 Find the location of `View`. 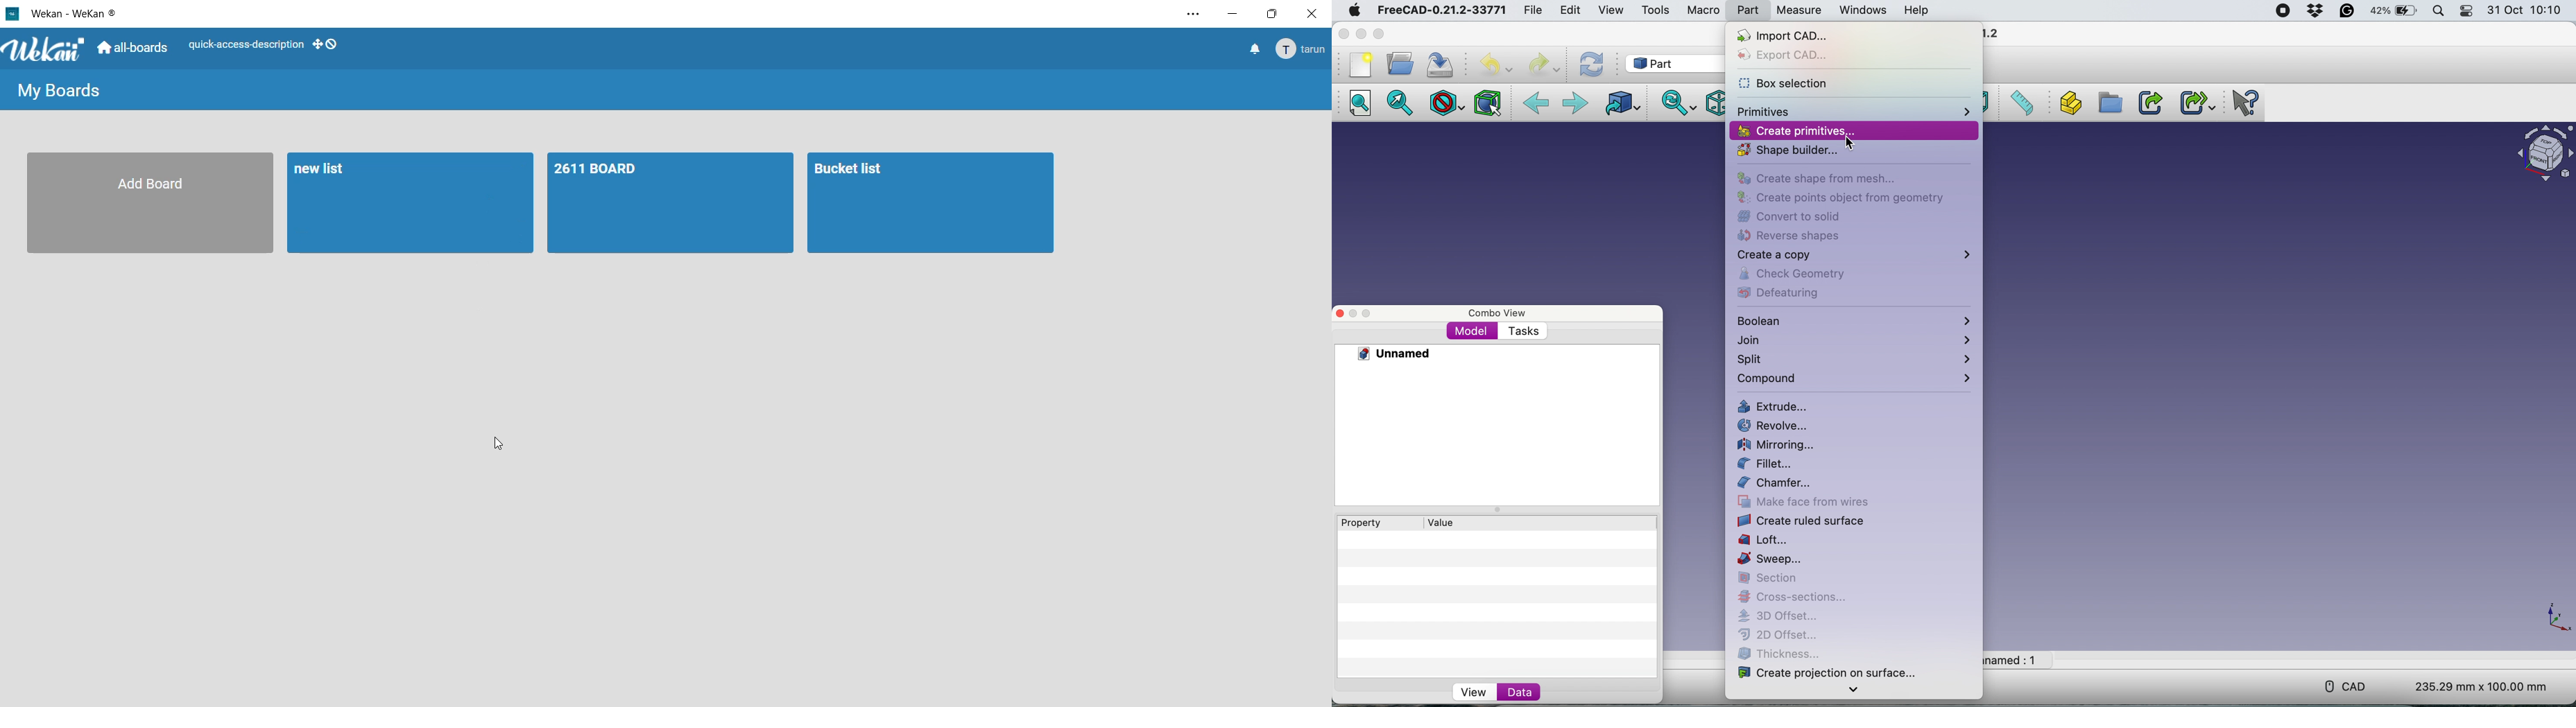

View is located at coordinates (1473, 693).